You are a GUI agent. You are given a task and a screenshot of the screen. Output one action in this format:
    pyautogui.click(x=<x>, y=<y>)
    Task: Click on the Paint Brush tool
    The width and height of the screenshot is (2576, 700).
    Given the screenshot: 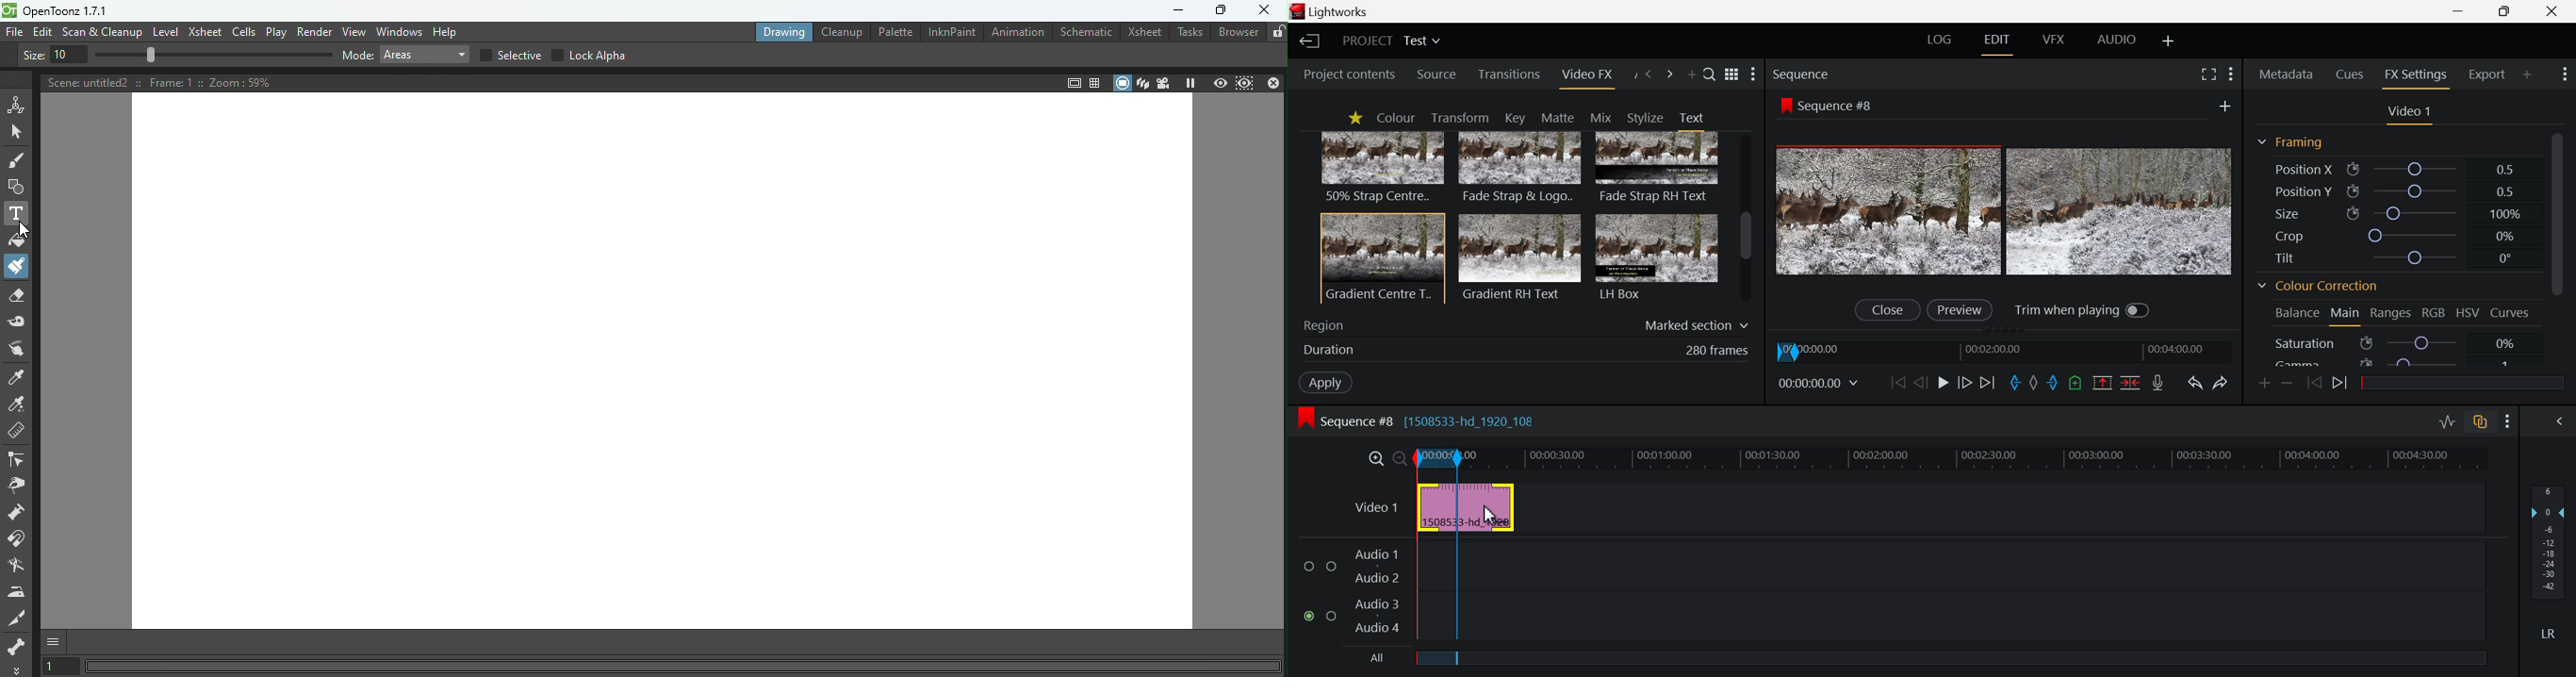 What is the action you would take?
    pyautogui.click(x=20, y=267)
    